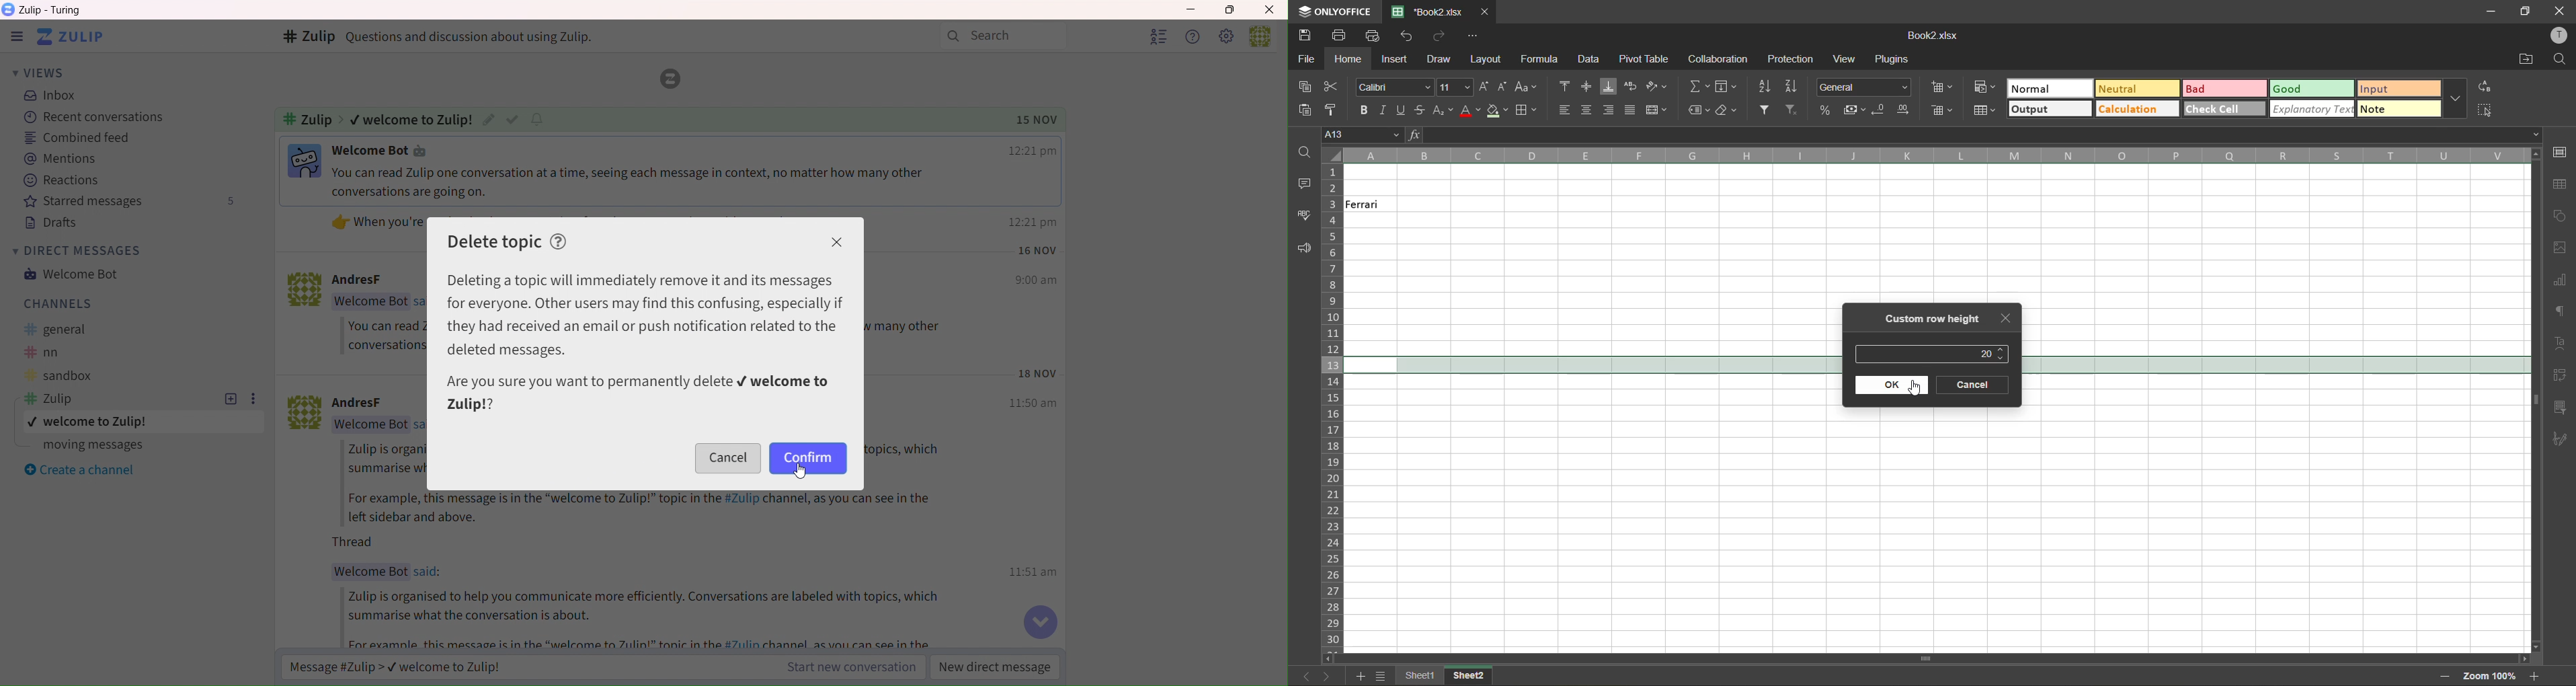 The width and height of the screenshot is (2576, 700). I want to click on neutral, so click(2141, 89).